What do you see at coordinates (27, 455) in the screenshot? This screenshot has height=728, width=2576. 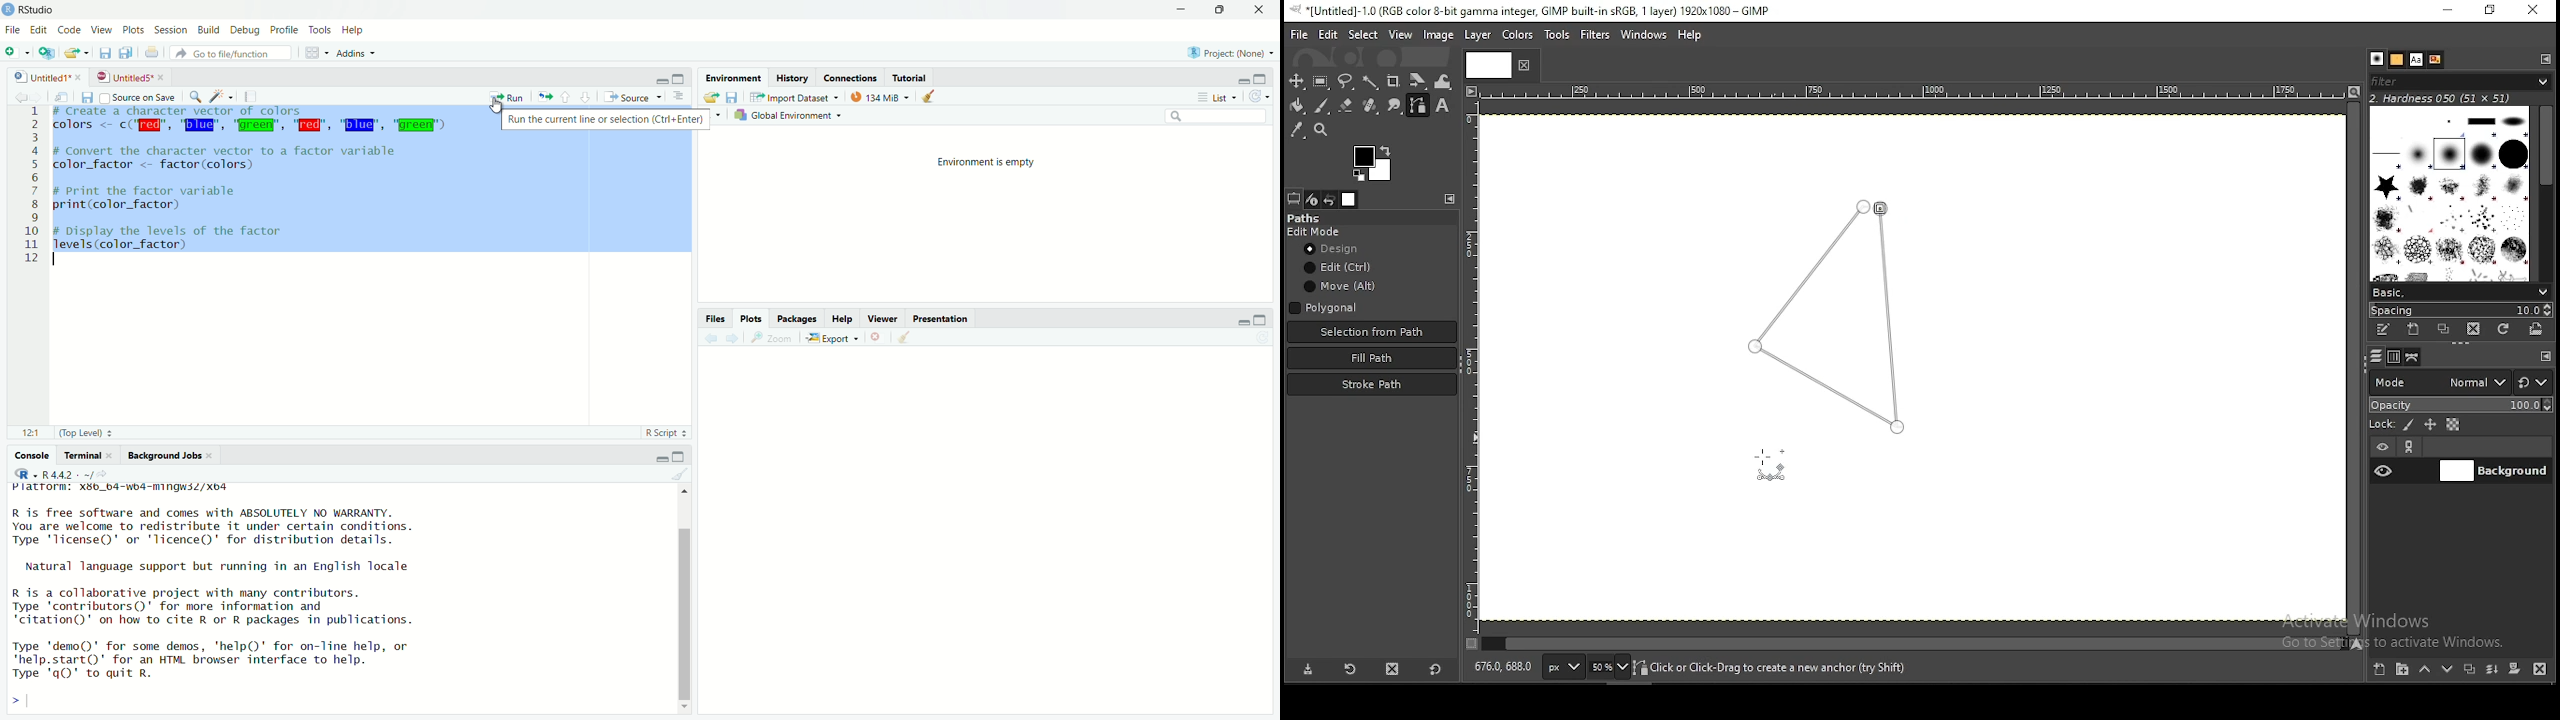 I see `console` at bounding box center [27, 455].